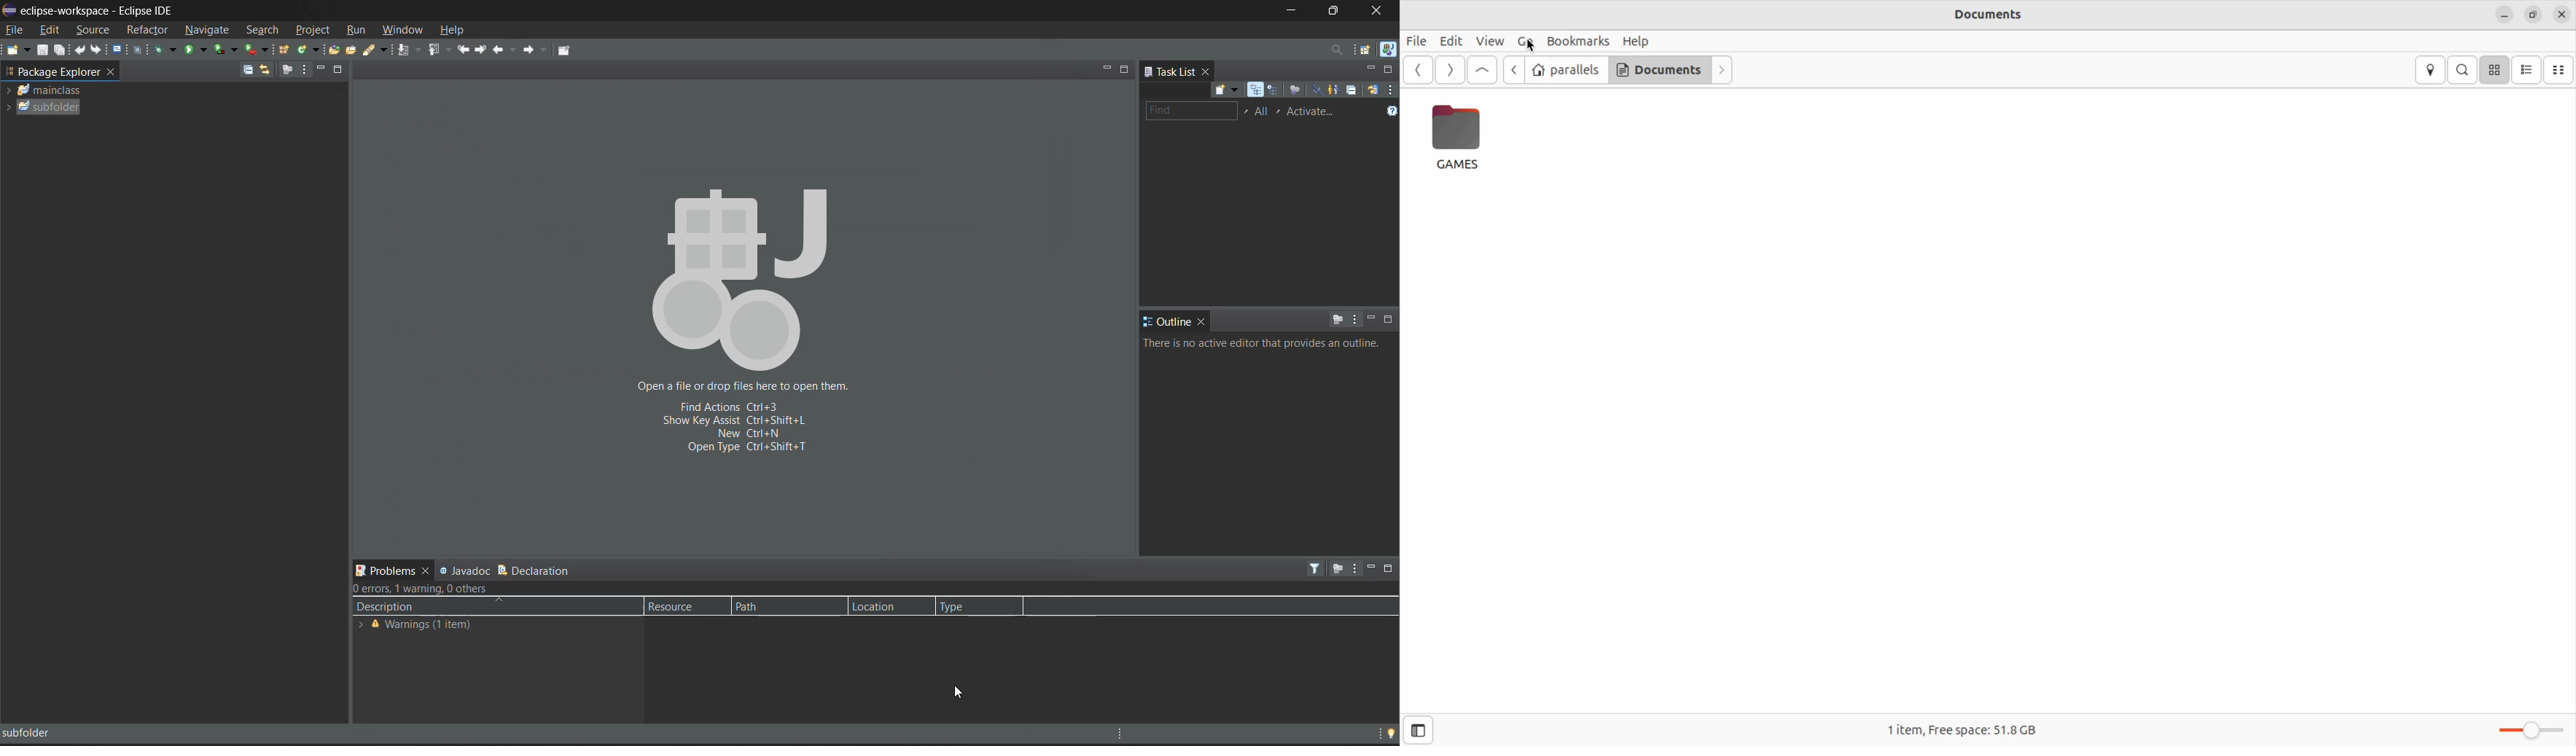 The height and width of the screenshot is (756, 2576). I want to click on minimize, so click(1370, 567).